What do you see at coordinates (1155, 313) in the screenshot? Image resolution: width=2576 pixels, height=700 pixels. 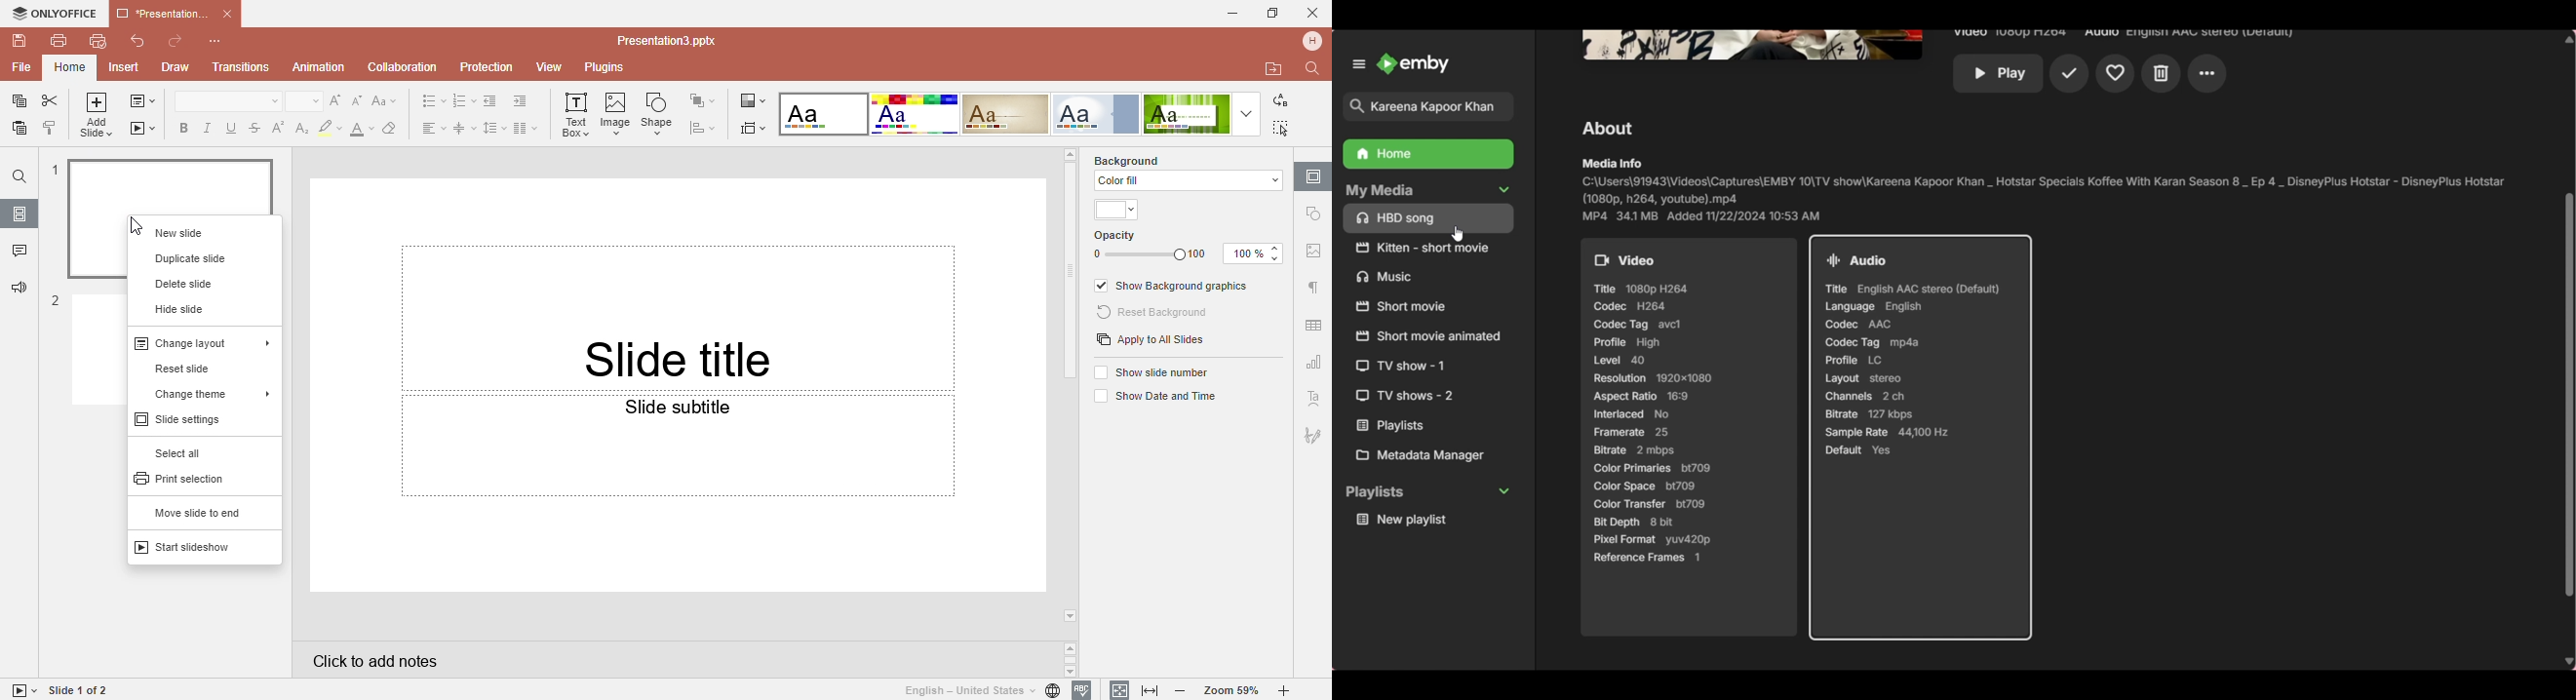 I see `Reset background` at bounding box center [1155, 313].